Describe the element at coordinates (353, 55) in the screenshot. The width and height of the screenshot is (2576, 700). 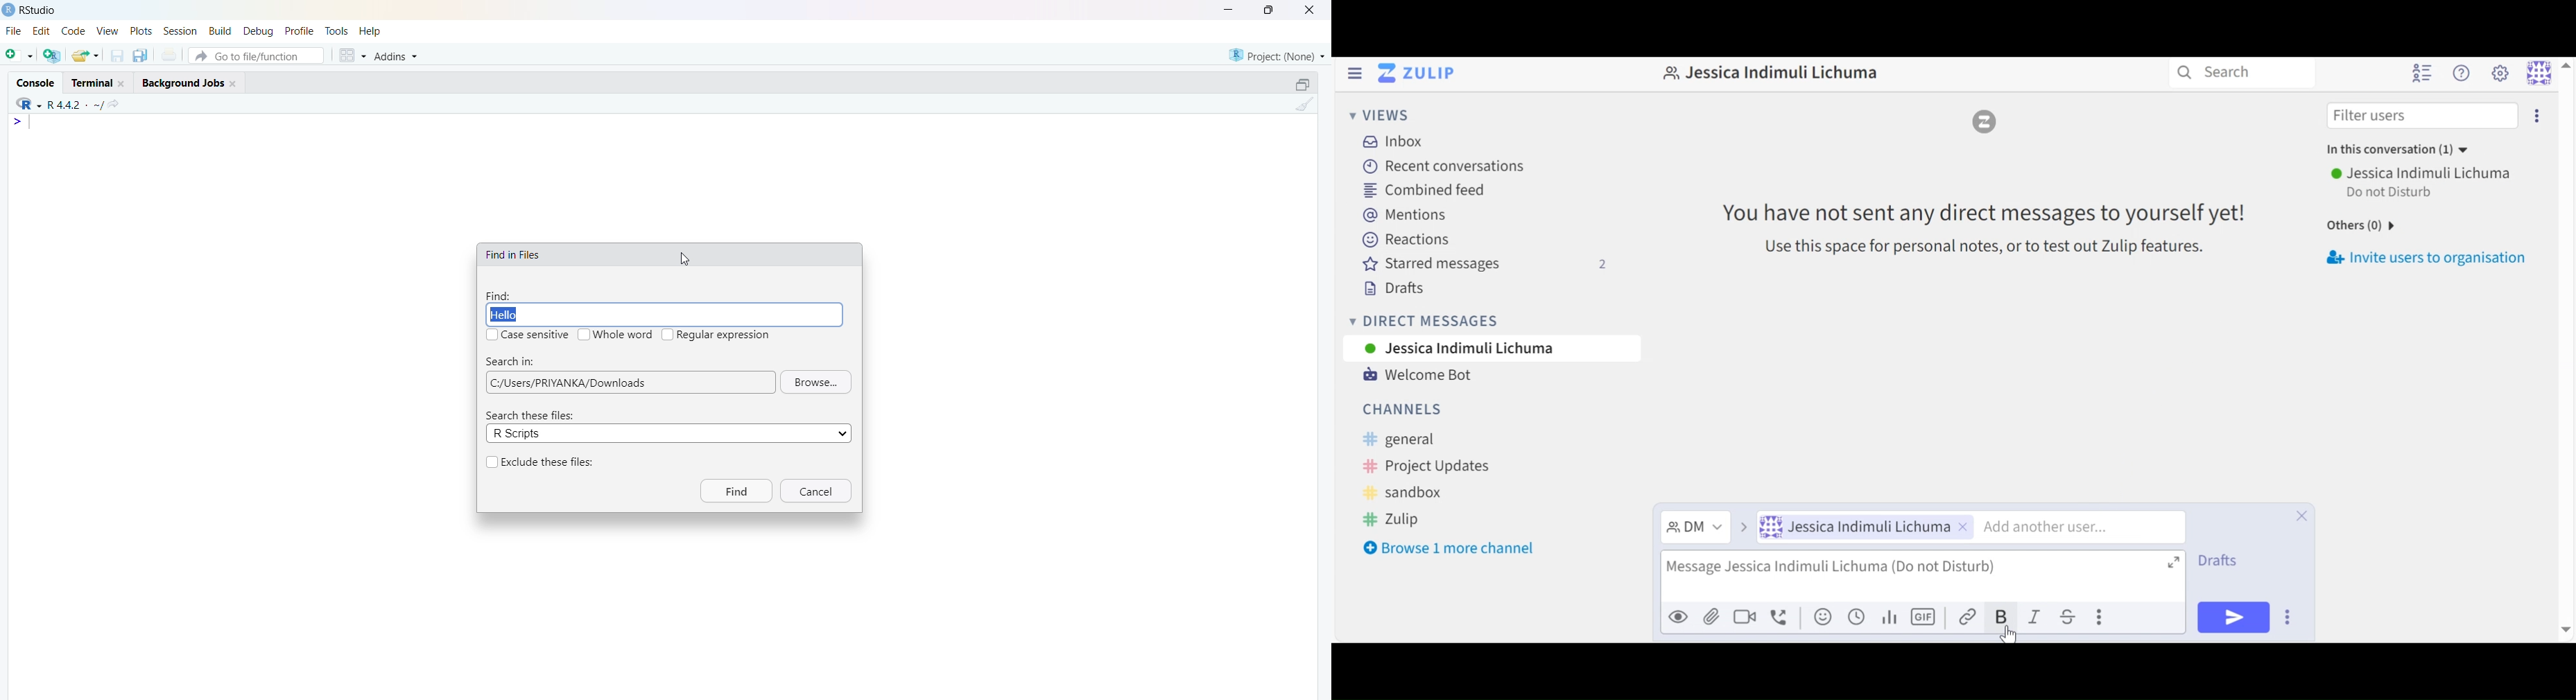
I see `grid` at that location.